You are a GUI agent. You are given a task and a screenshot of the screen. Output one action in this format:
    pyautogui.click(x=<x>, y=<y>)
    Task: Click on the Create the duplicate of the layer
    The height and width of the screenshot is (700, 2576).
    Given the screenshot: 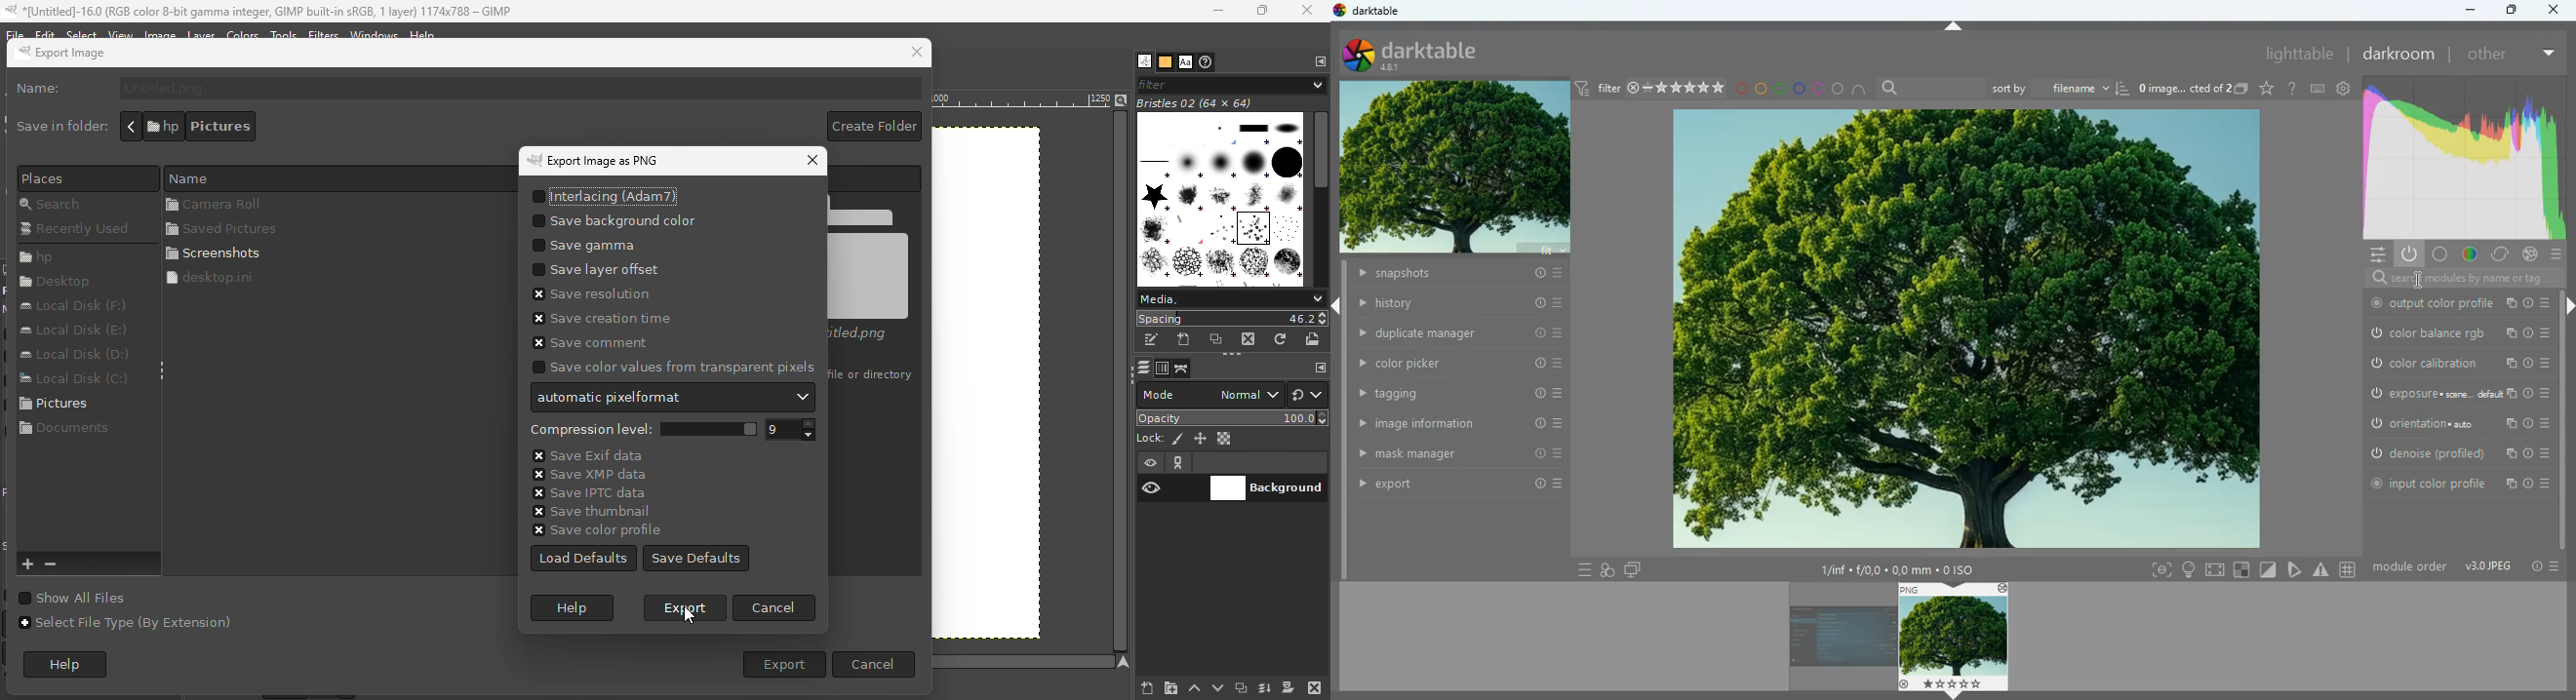 What is the action you would take?
    pyautogui.click(x=1241, y=689)
    